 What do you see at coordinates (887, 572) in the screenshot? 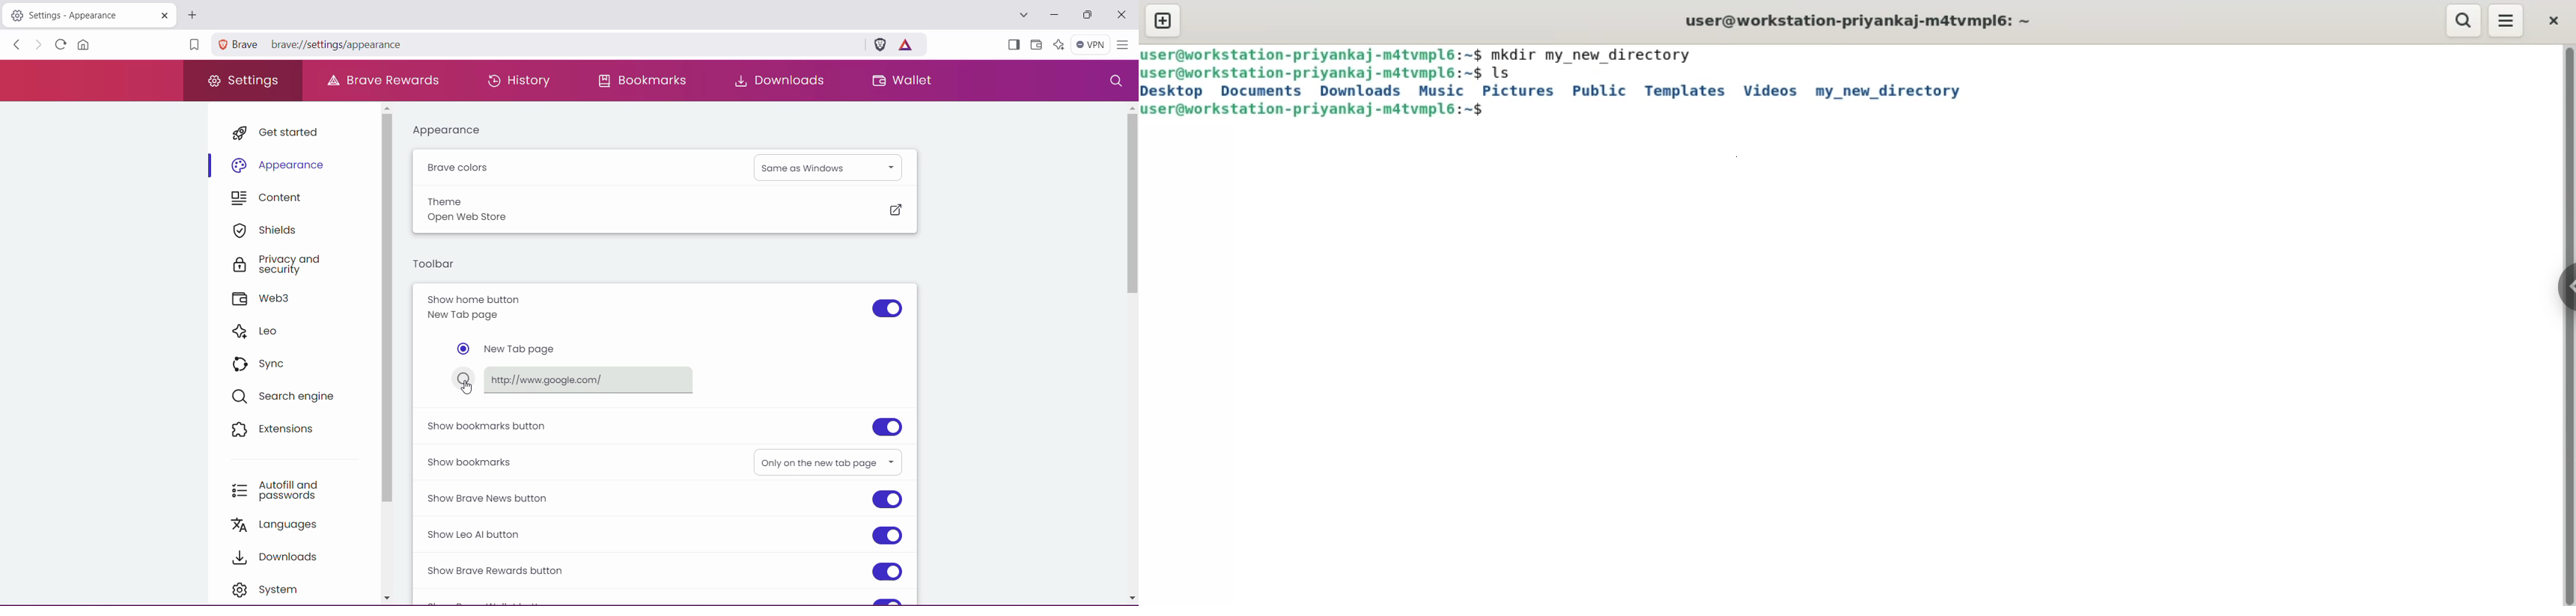
I see `Click to Show Brave Rewards button` at bounding box center [887, 572].